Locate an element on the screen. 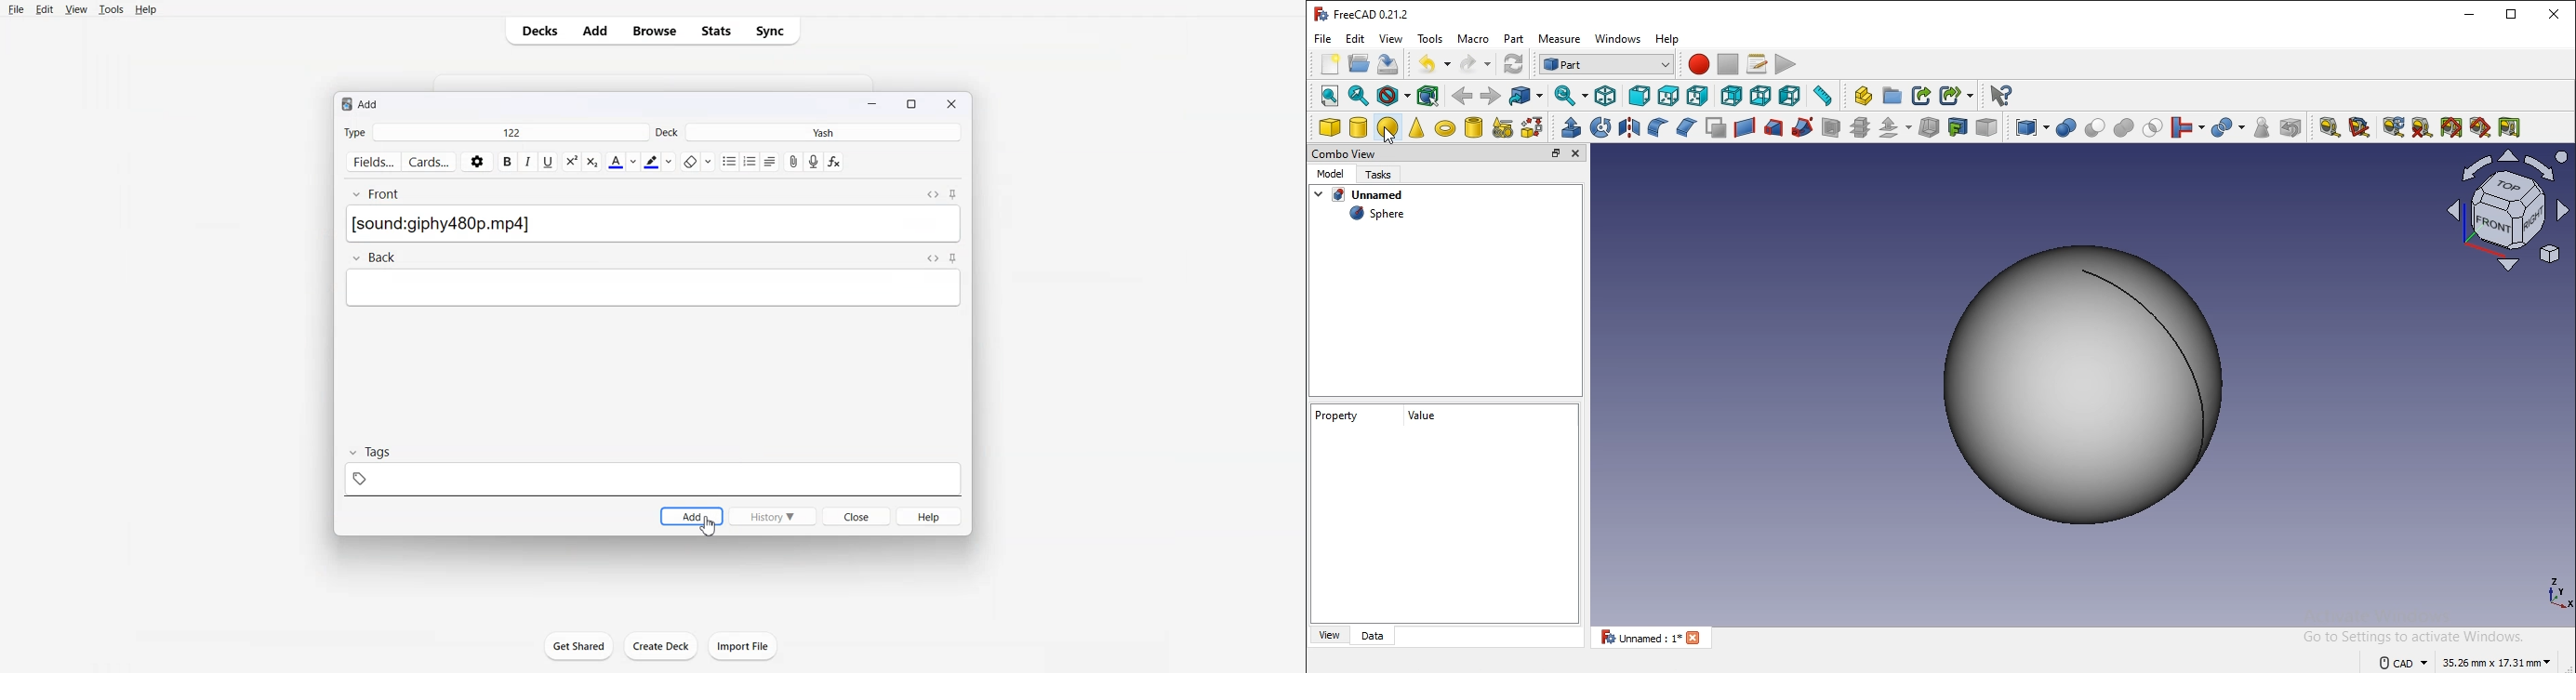  122 is located at coordinates (511, 132).